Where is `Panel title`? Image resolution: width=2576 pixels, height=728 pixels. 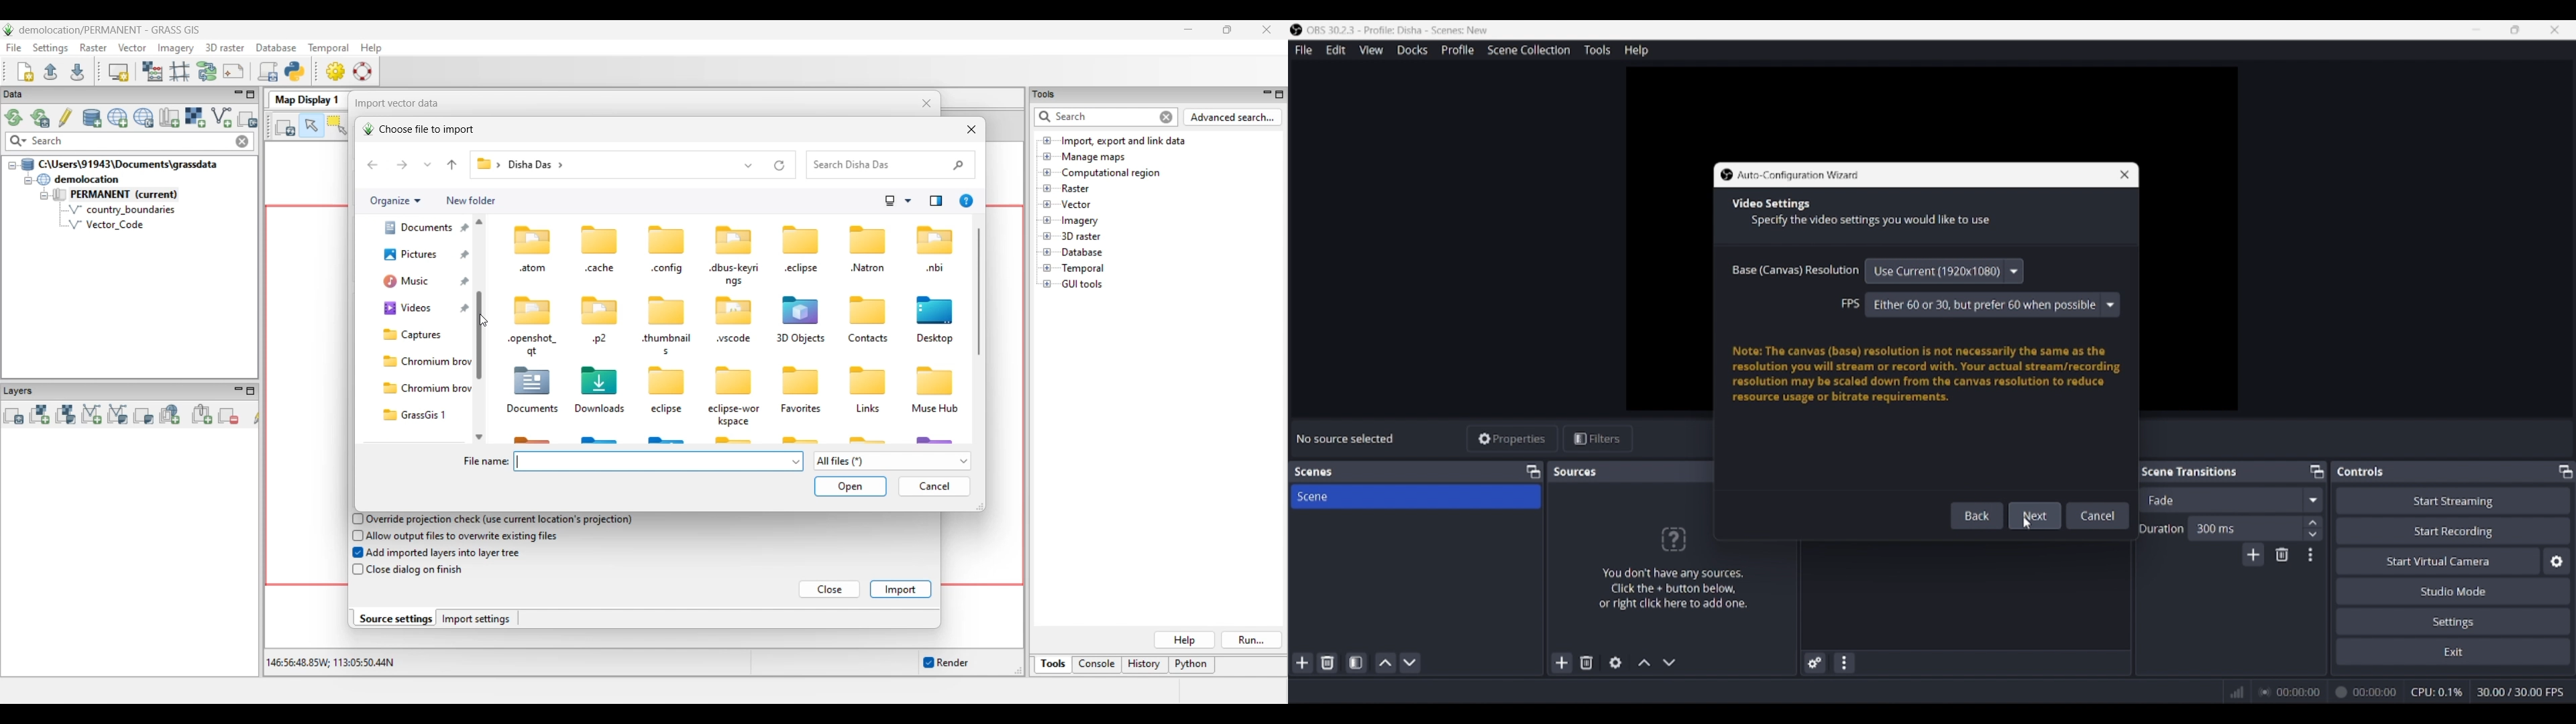
Panel title is located at coordinates (1313, 472).